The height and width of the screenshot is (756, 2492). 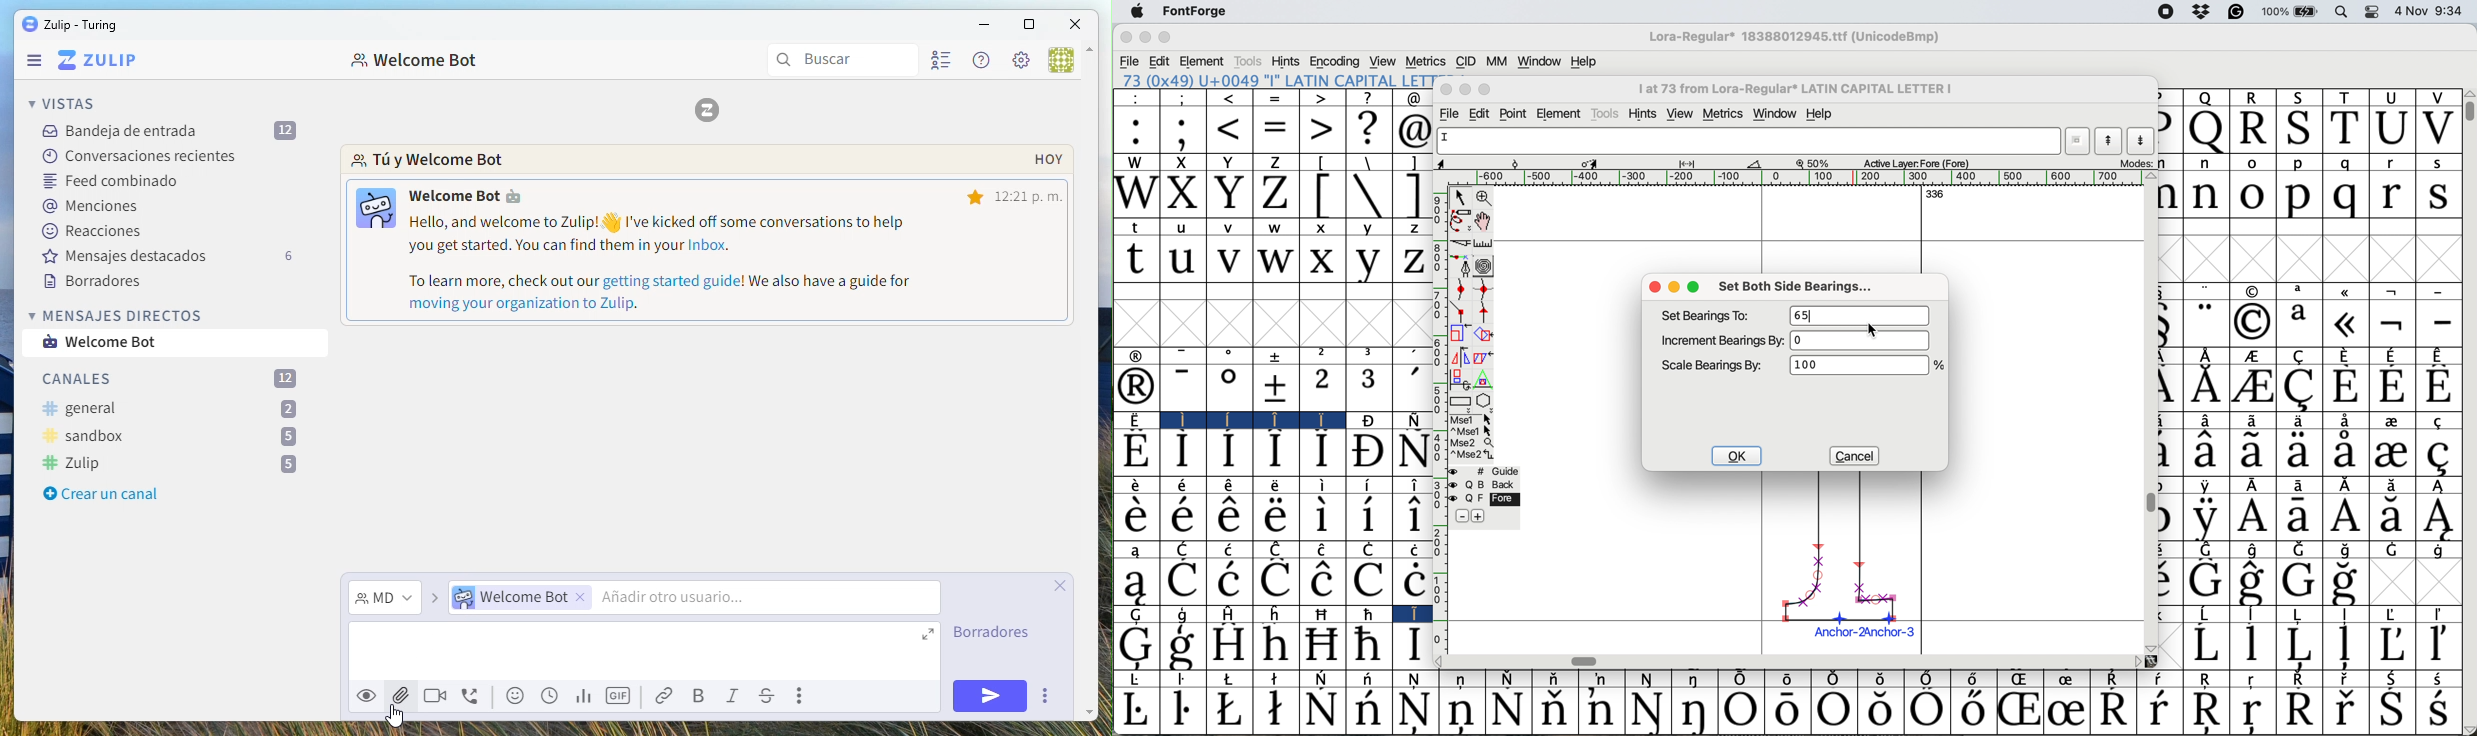 What do you see at coordinates (1367, 162) in the screenshot?
I see `\` at bounding box center [1367, 162].